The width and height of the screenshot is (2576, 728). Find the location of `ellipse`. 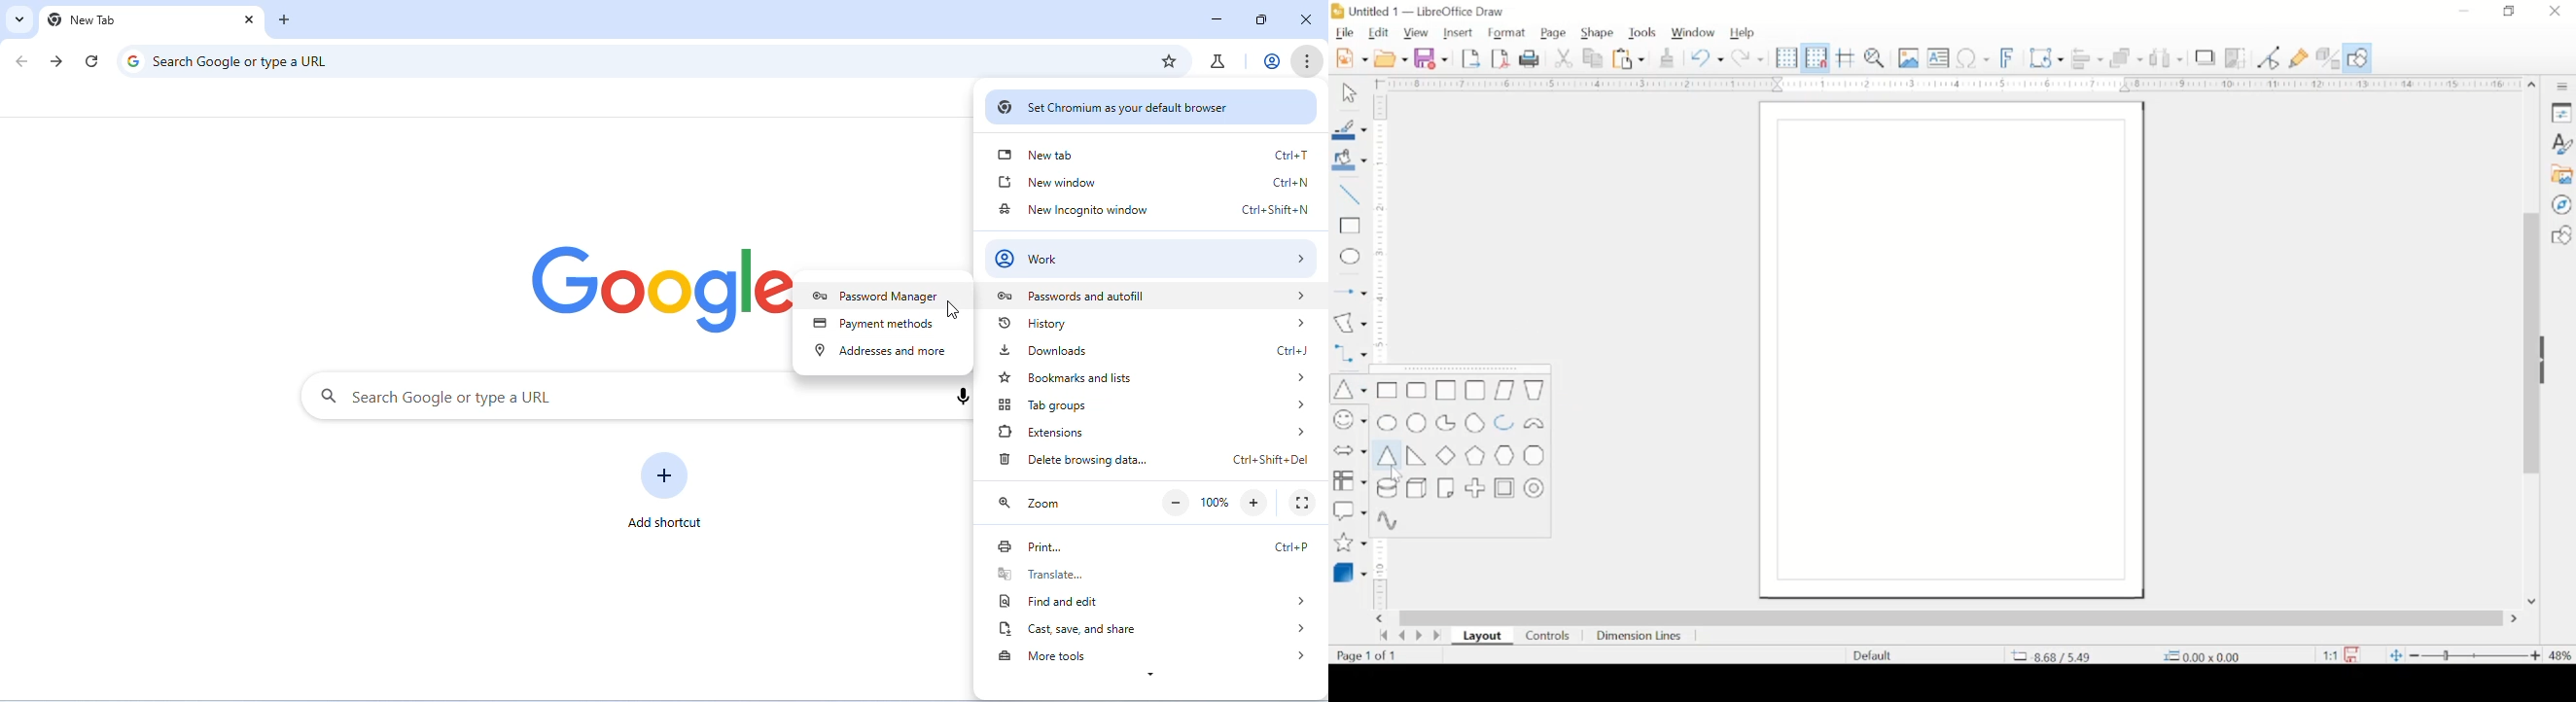

ellipse is located at coordinates (1388, 422).